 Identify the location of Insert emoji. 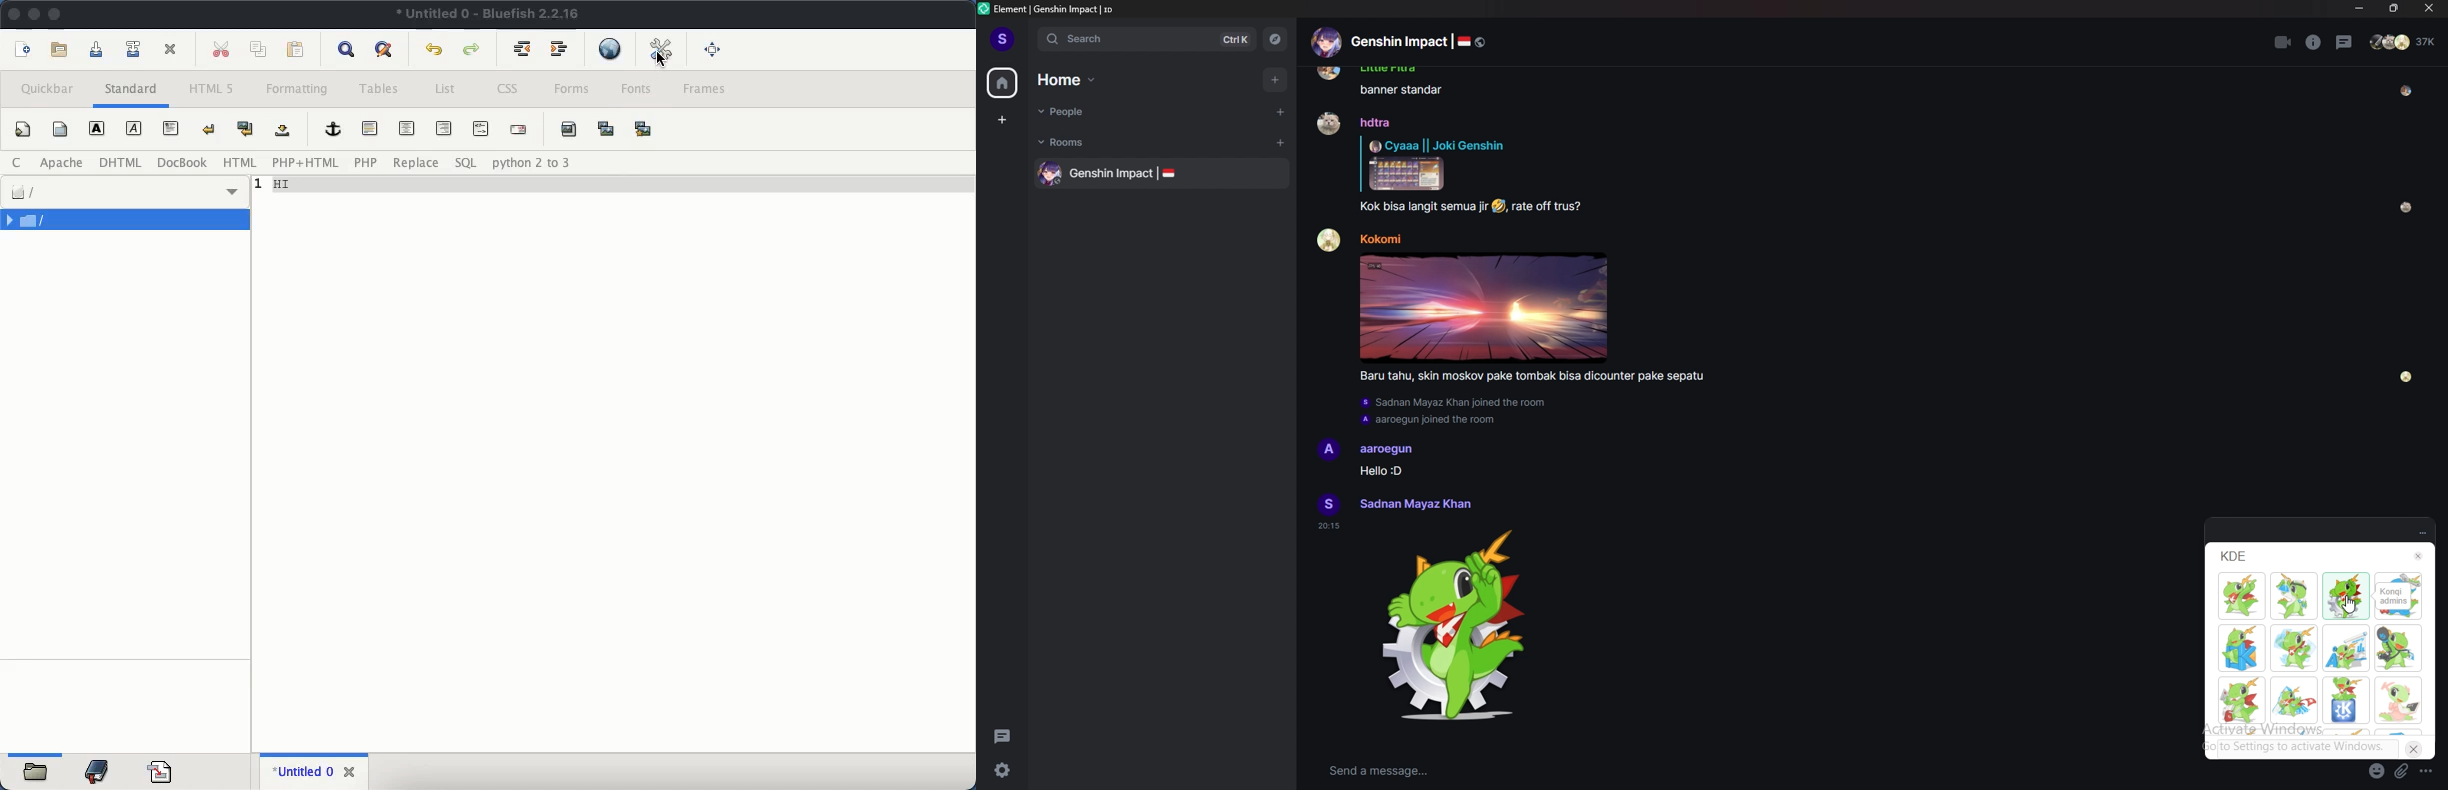
(2377, 771).